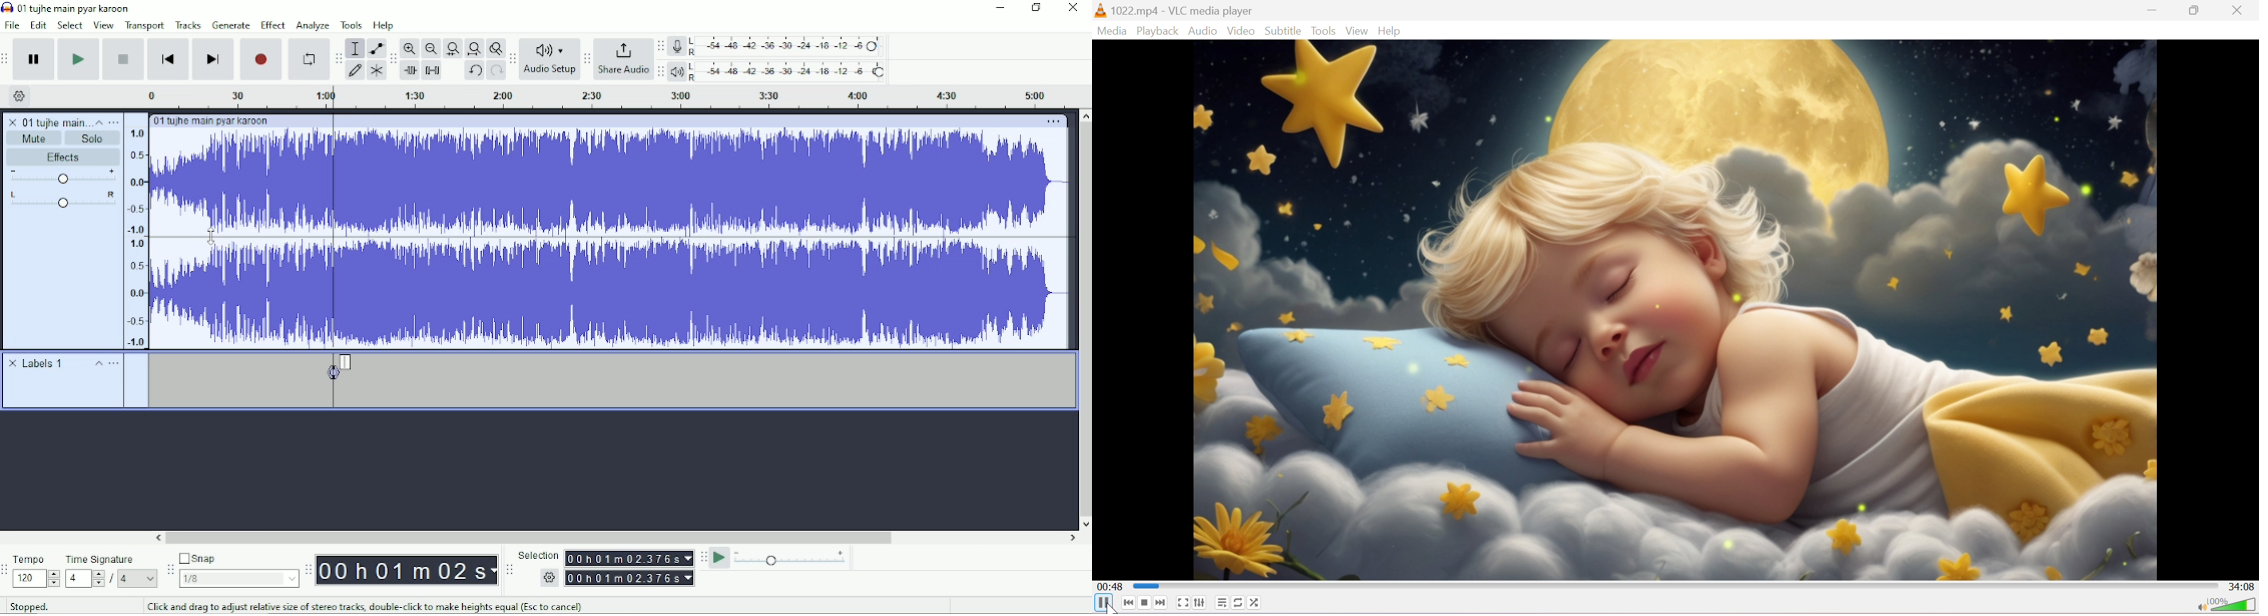 This screenshot has width=2268, height=616. I want to click on Audacity play-at-speed, so click(703, 558).